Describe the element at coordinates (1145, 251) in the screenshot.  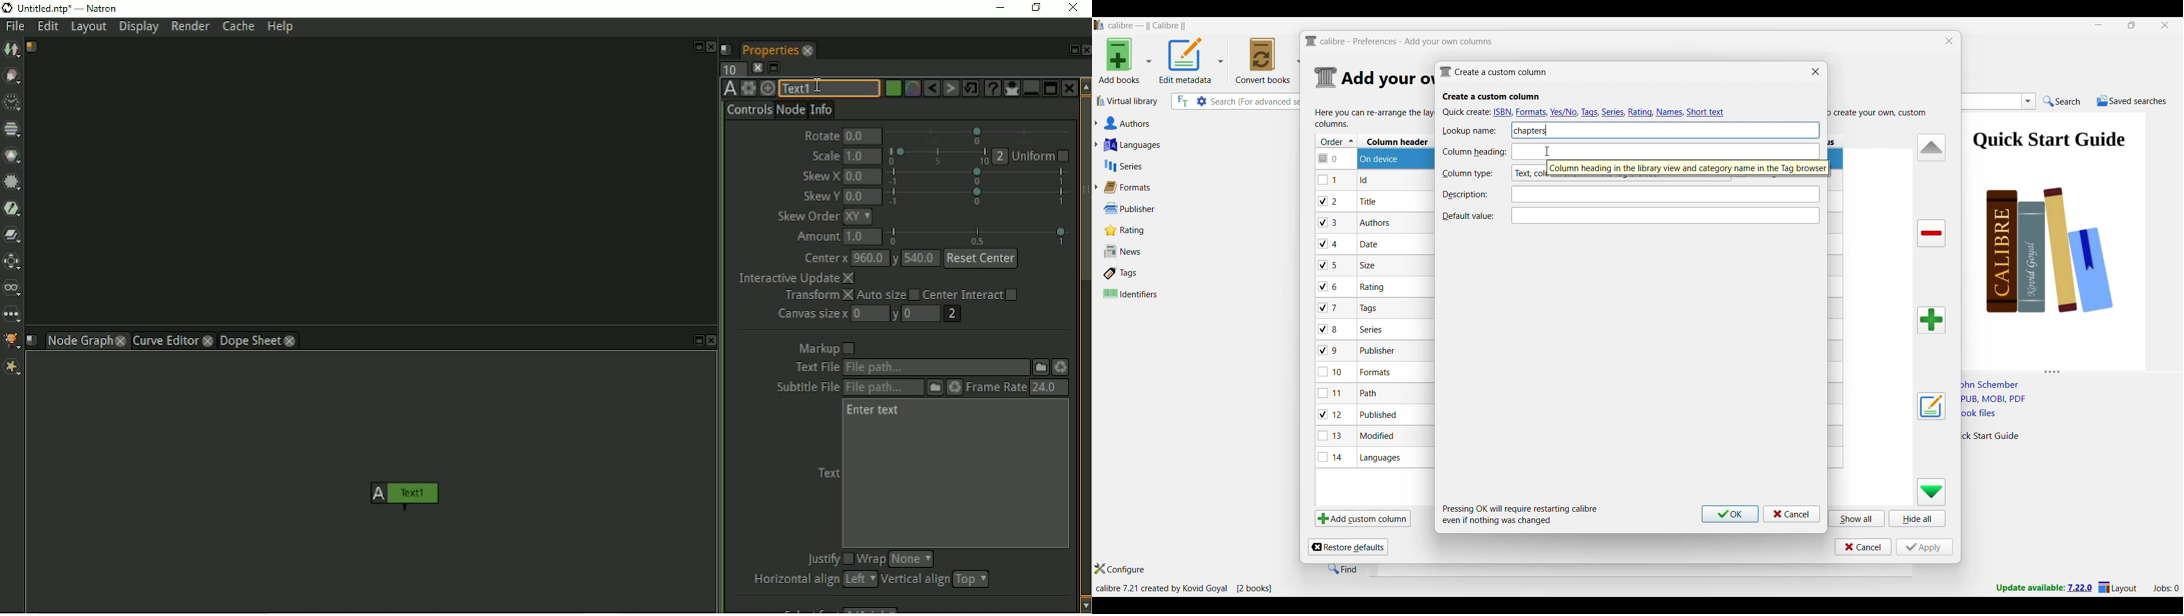
I see `News` at that location.